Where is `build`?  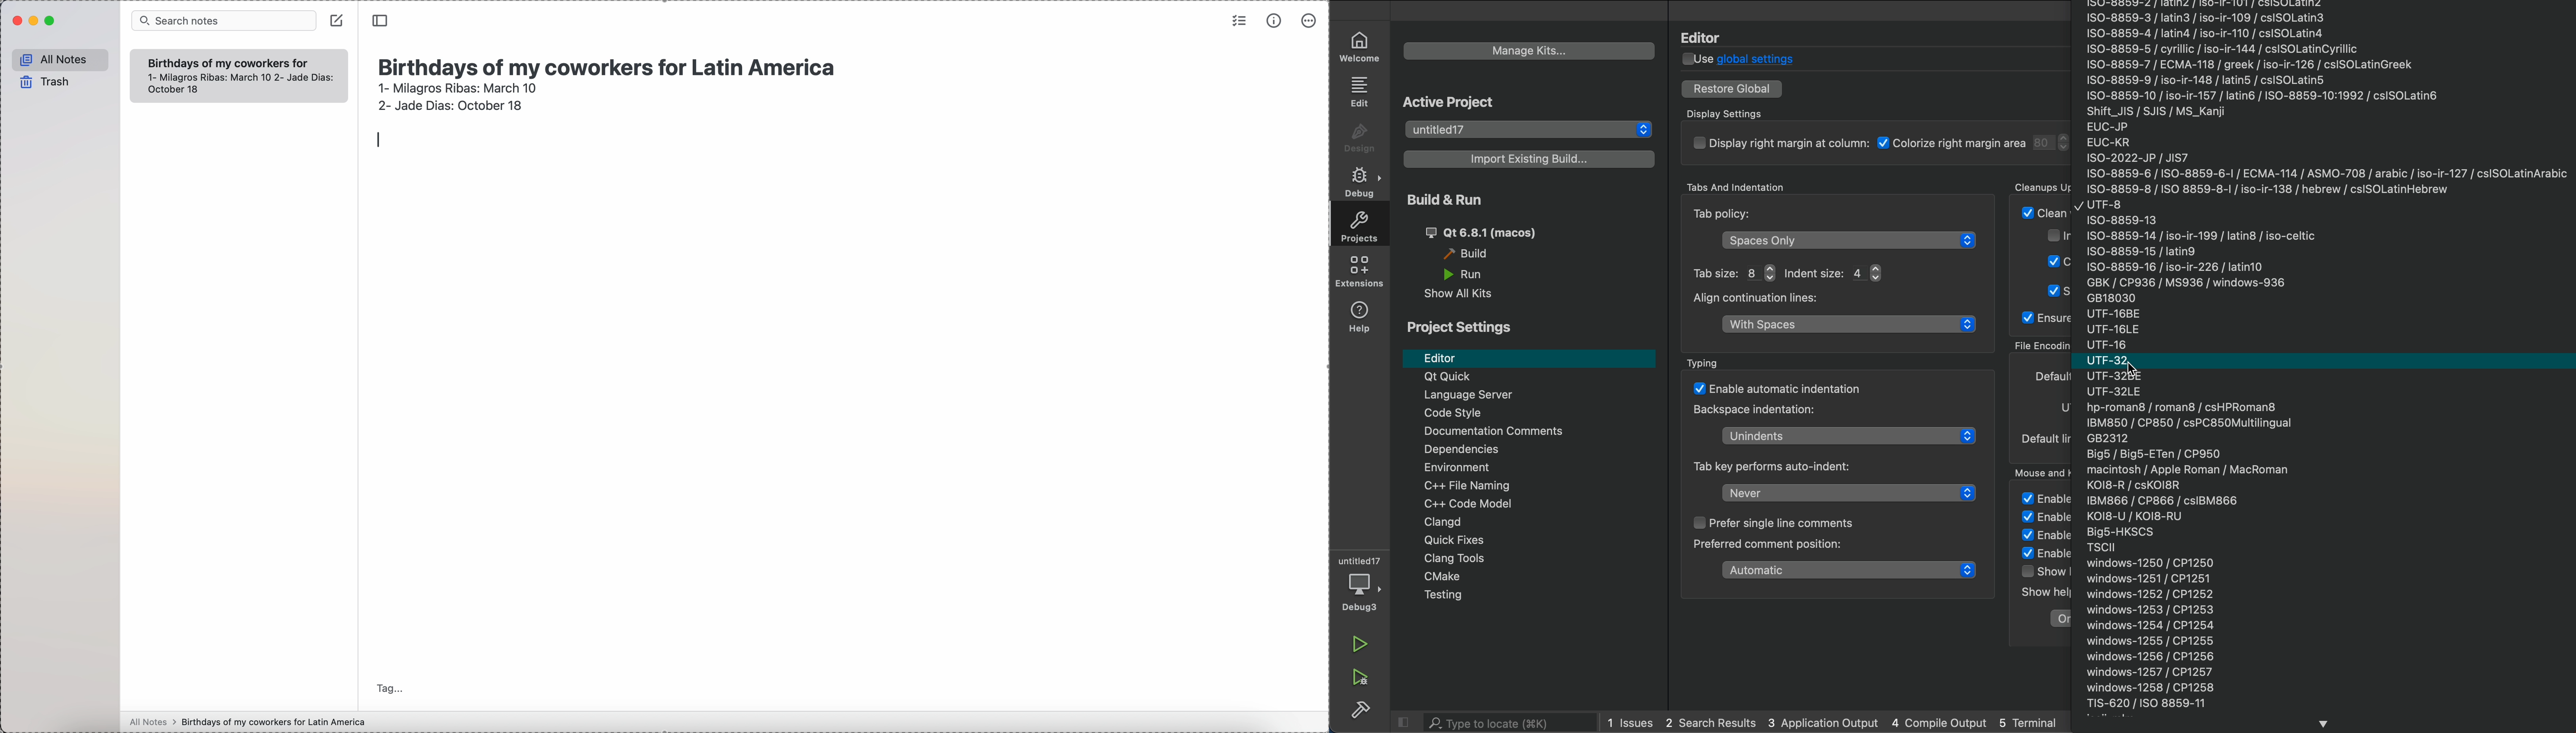 build is located at coordinates (1364, 710).